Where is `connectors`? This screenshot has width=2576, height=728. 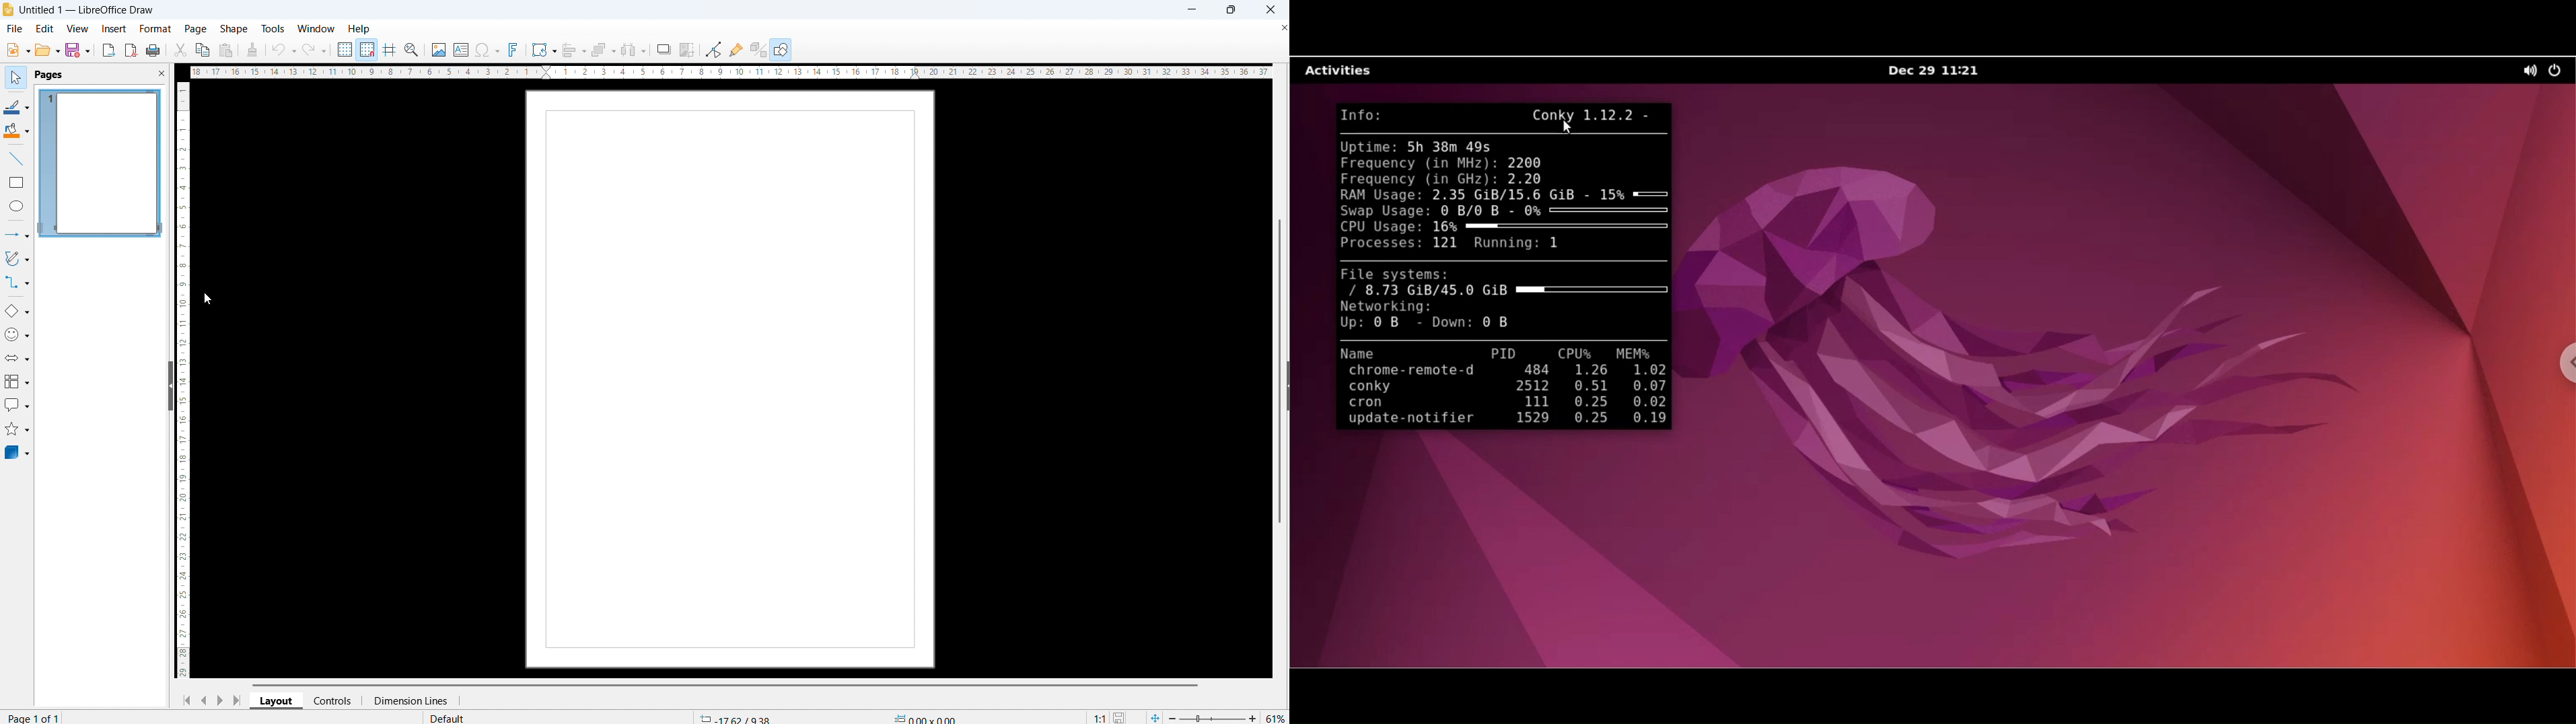 connectors is located at coordinates (17, 283).